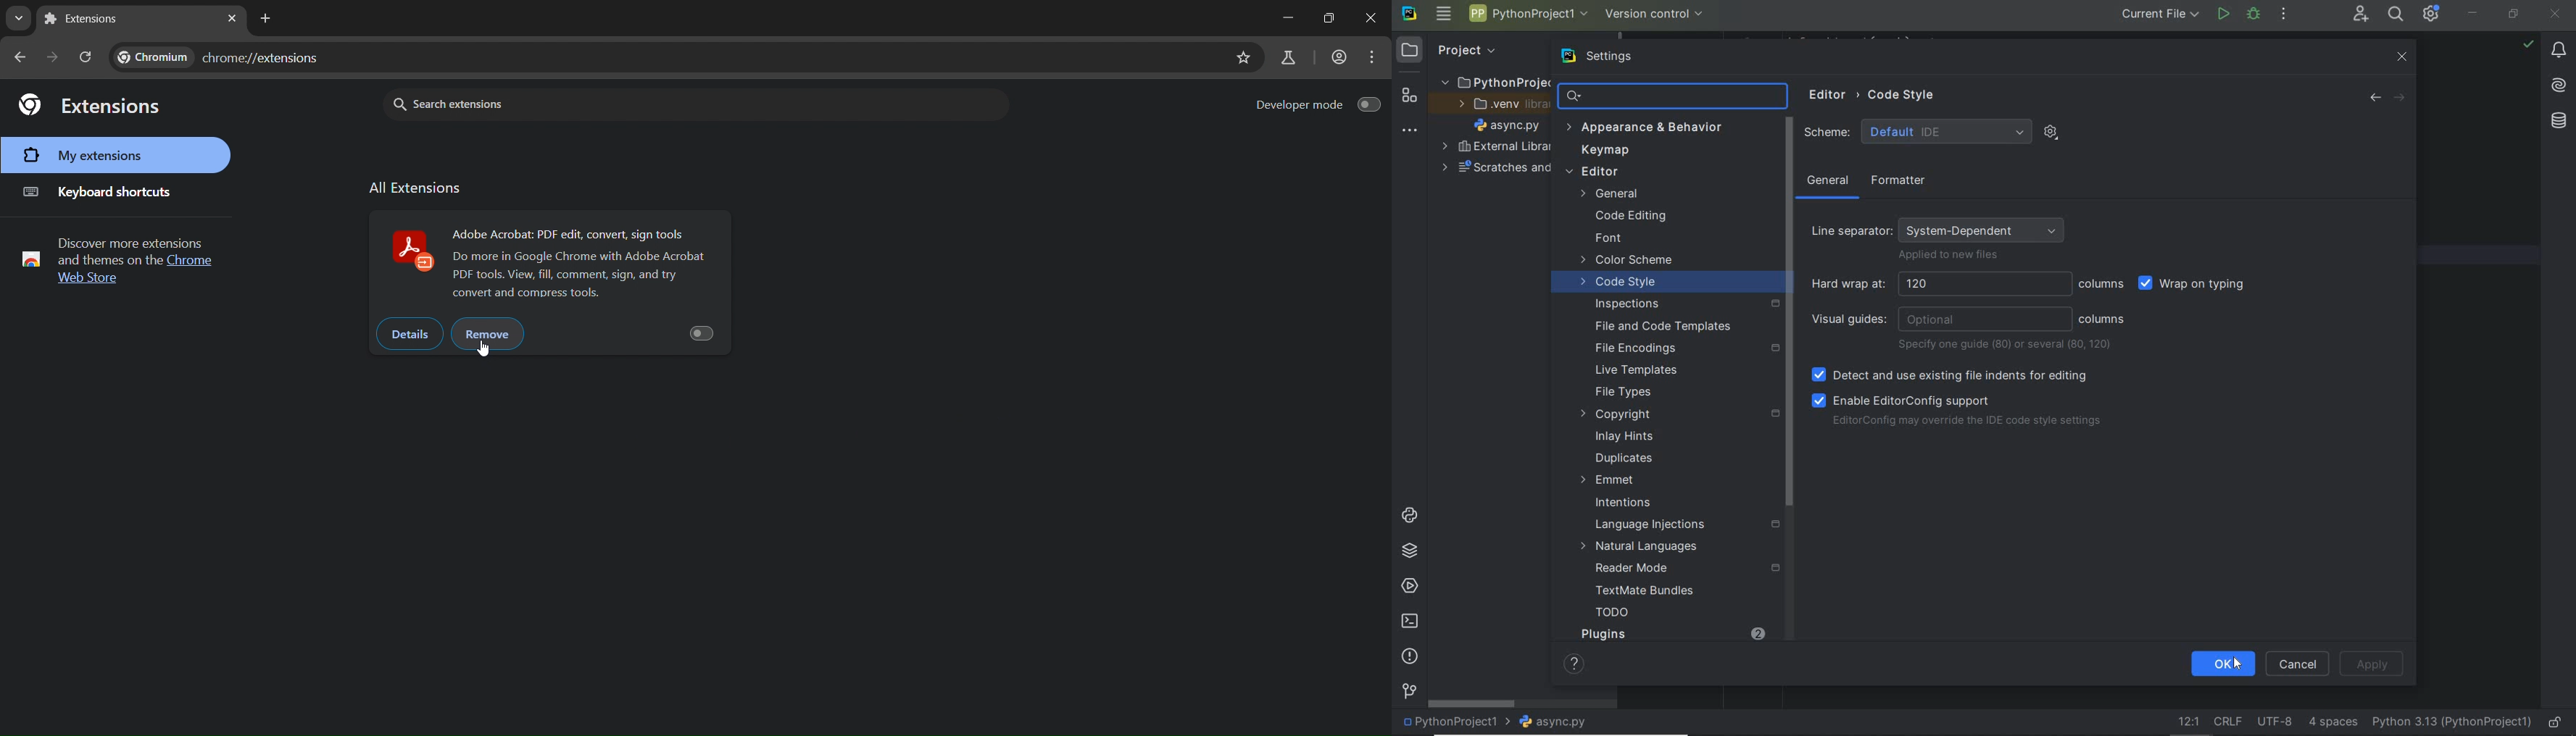 The width and height of the screenshot is (2576, 756). I want to click on file encoding, so click(2275, 722).